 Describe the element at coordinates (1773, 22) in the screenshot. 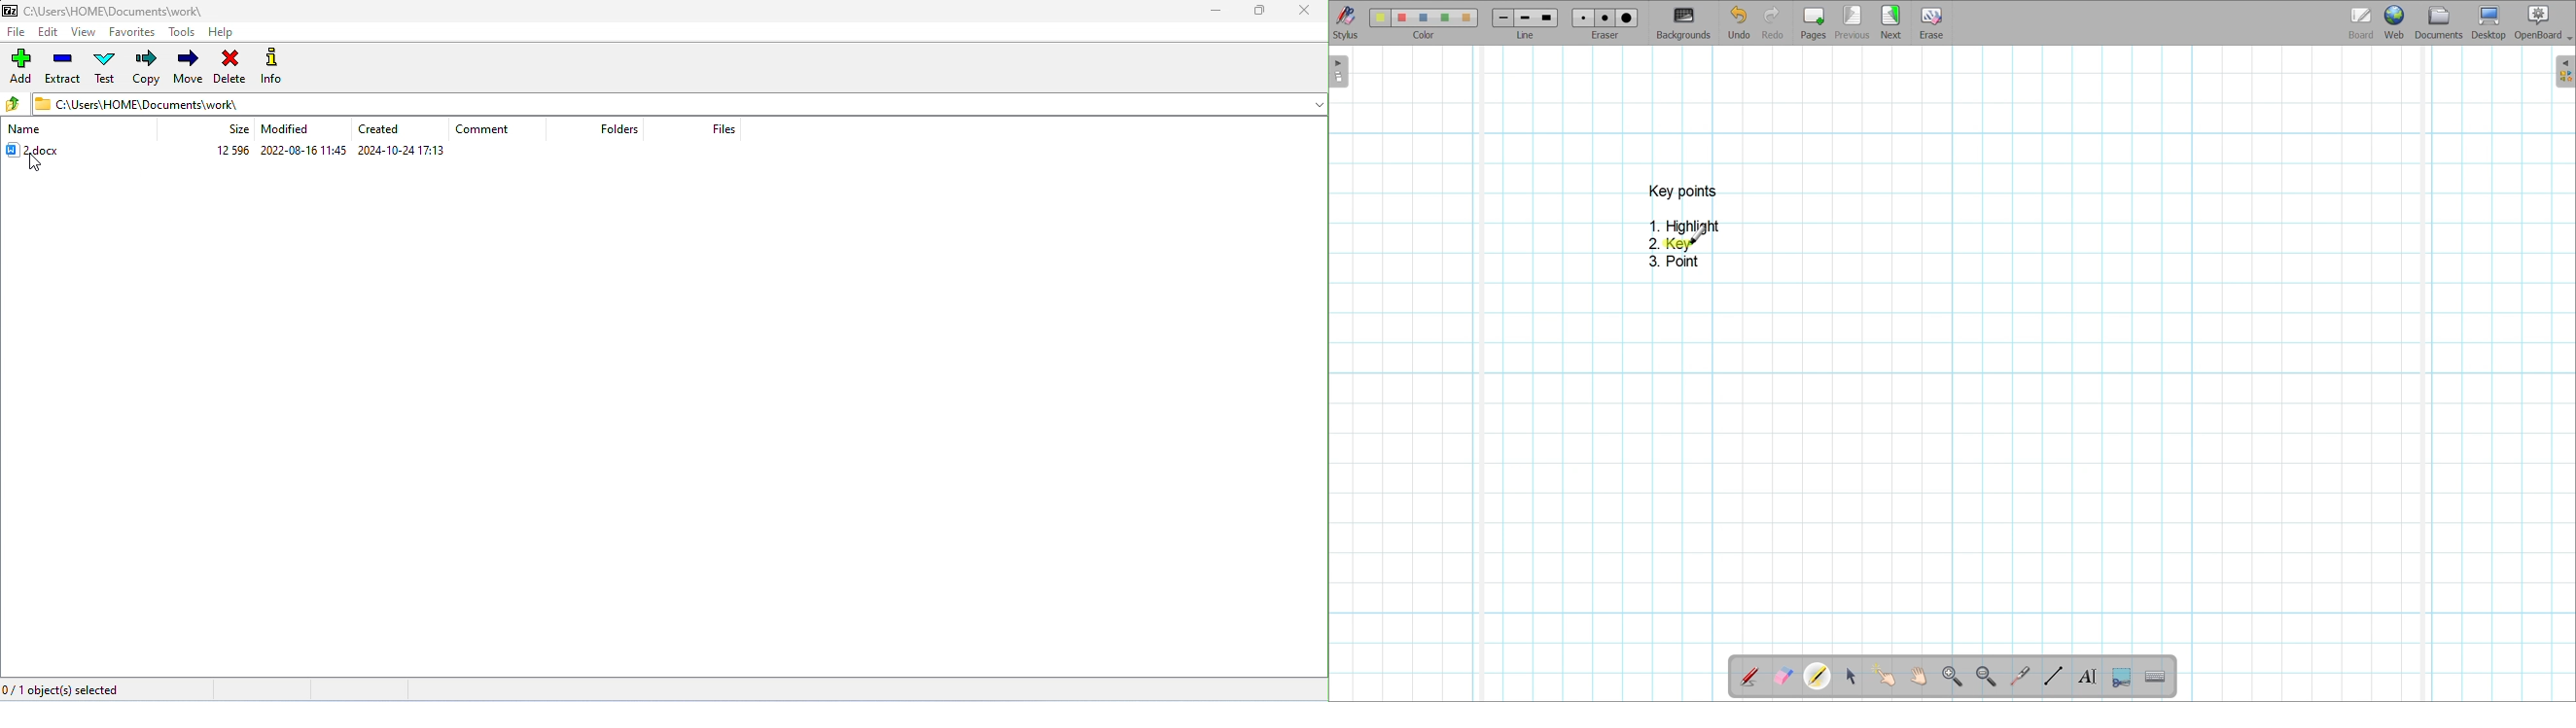

I see `Redo` at that location.